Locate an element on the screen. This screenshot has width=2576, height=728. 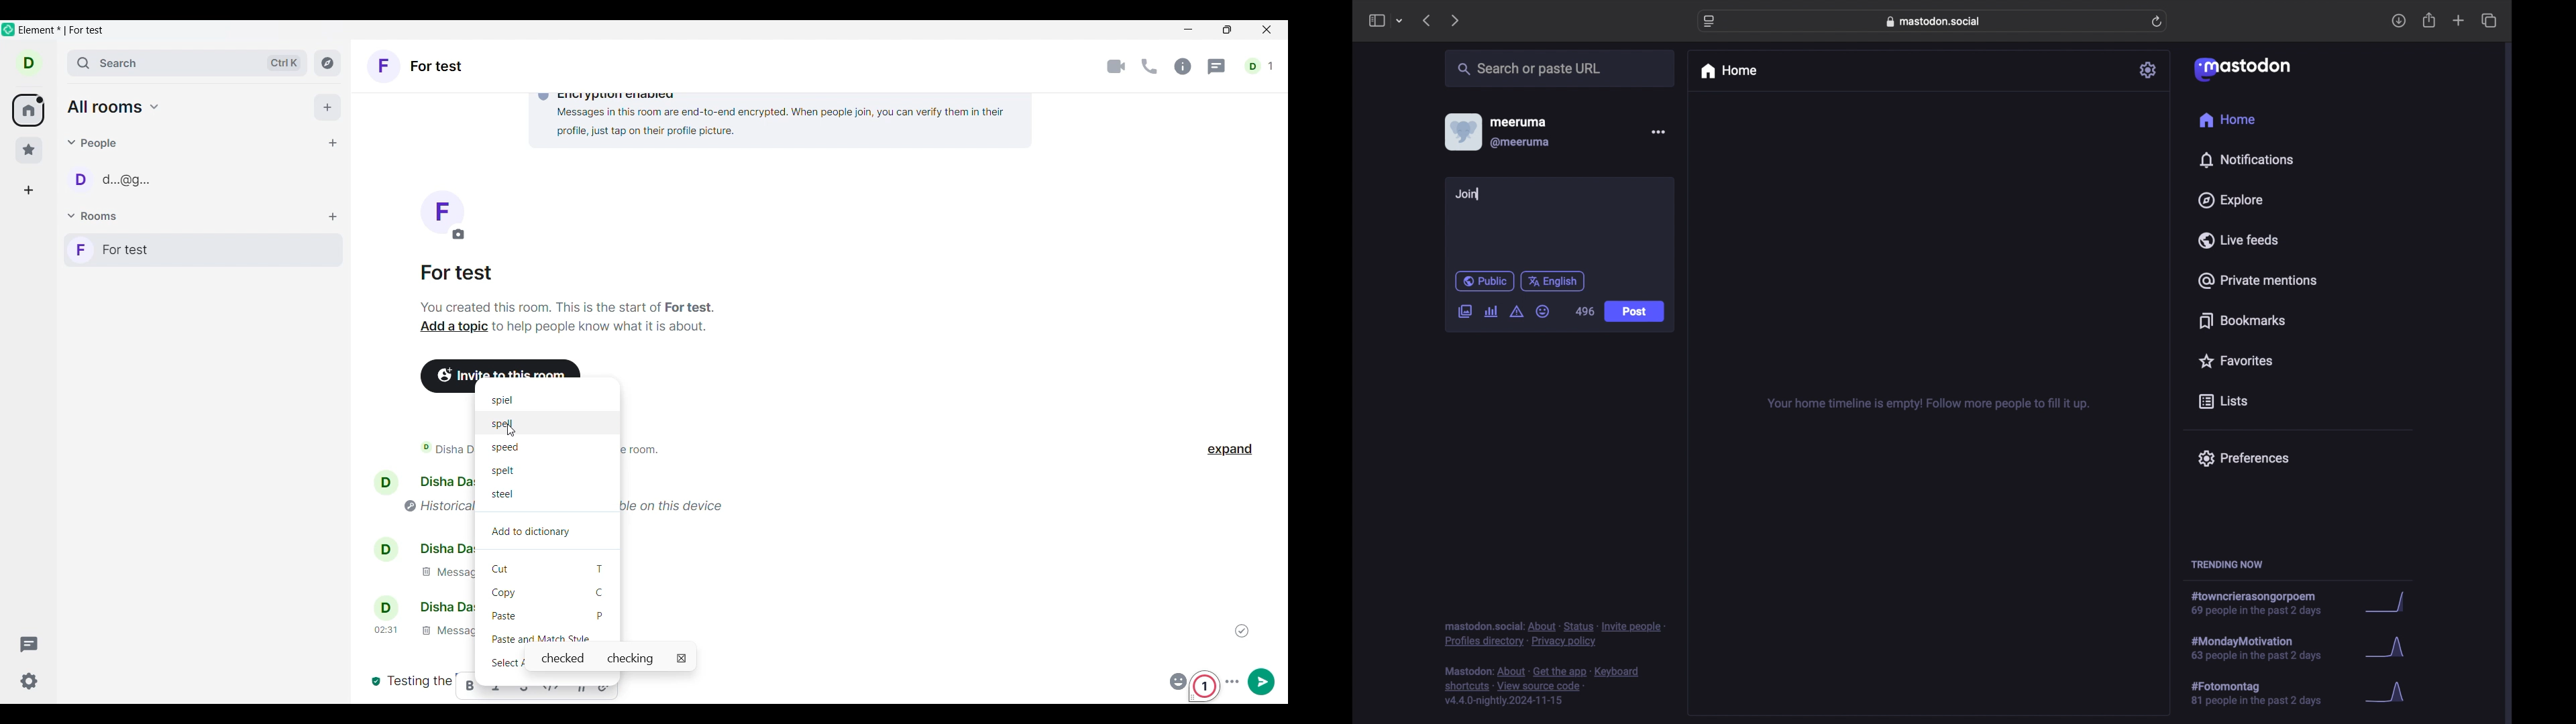
more options is located at coordinates (1234, 680).